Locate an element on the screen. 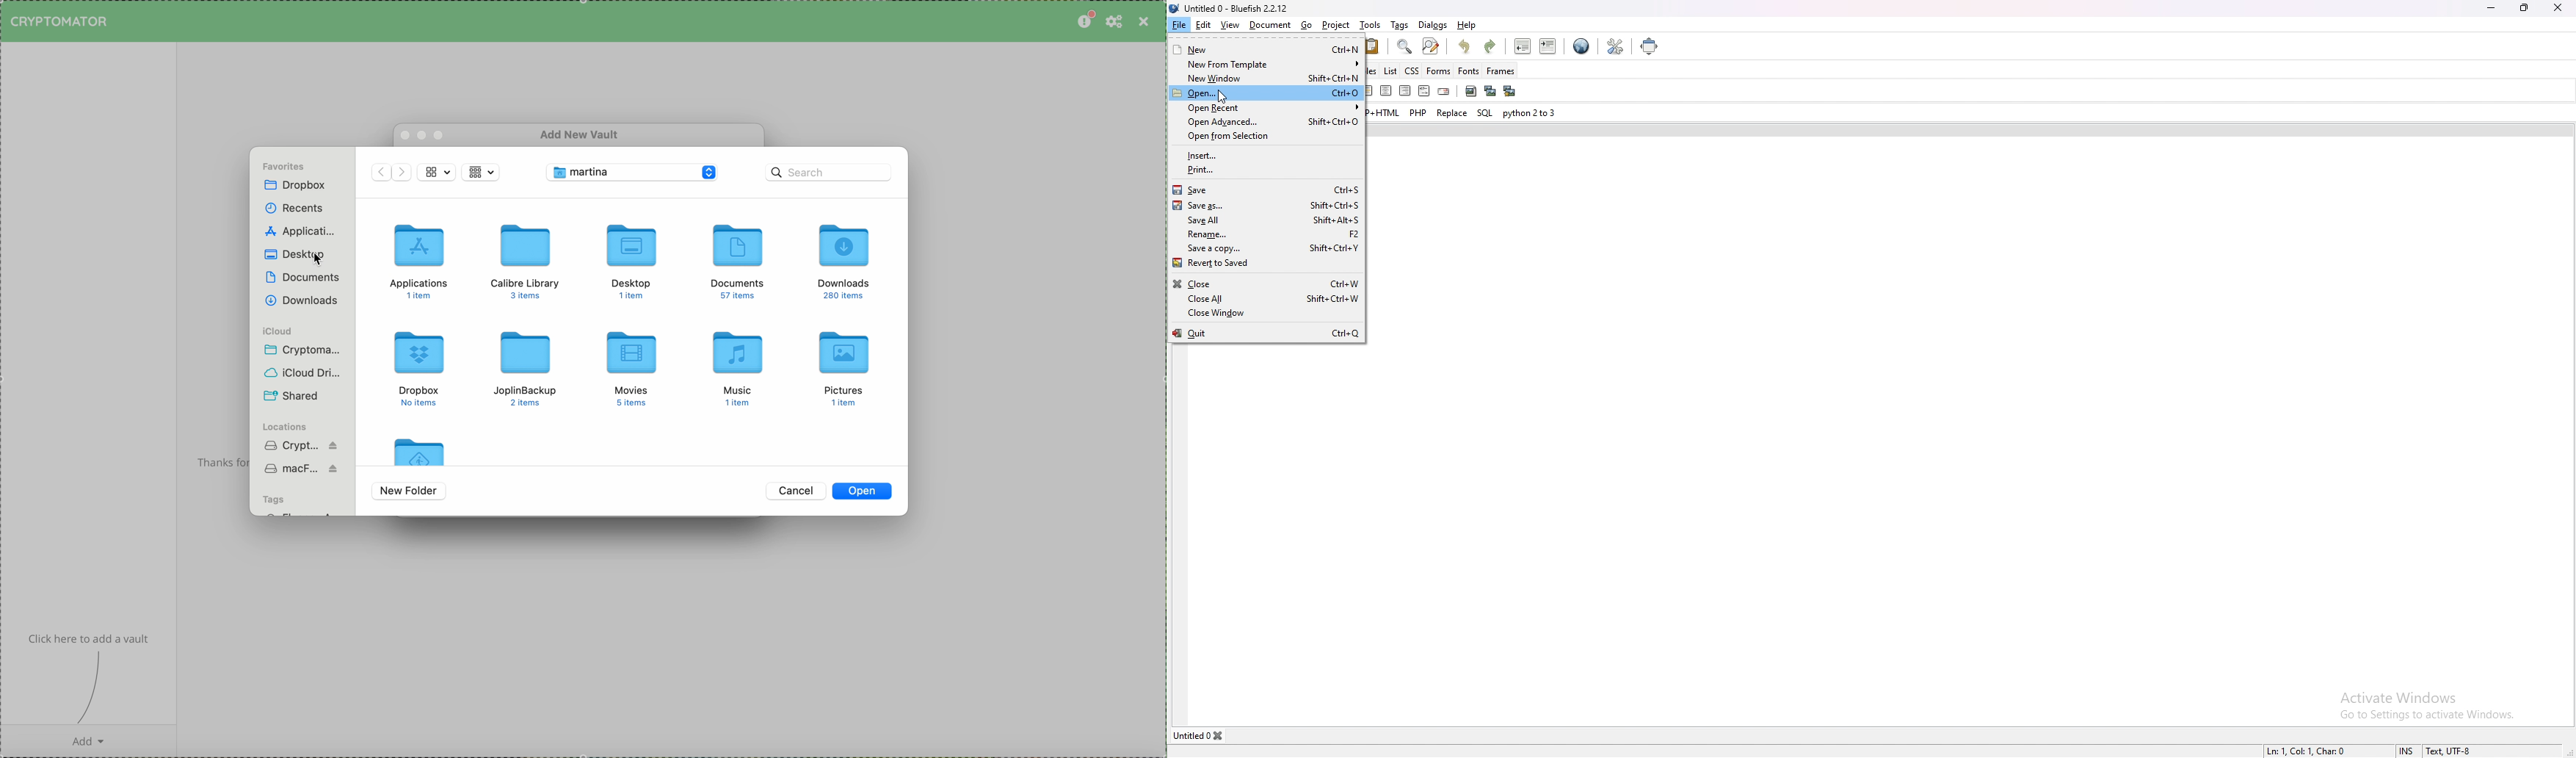 The image size is (2576, 784). applications folder is located at coordinates (416, 260).